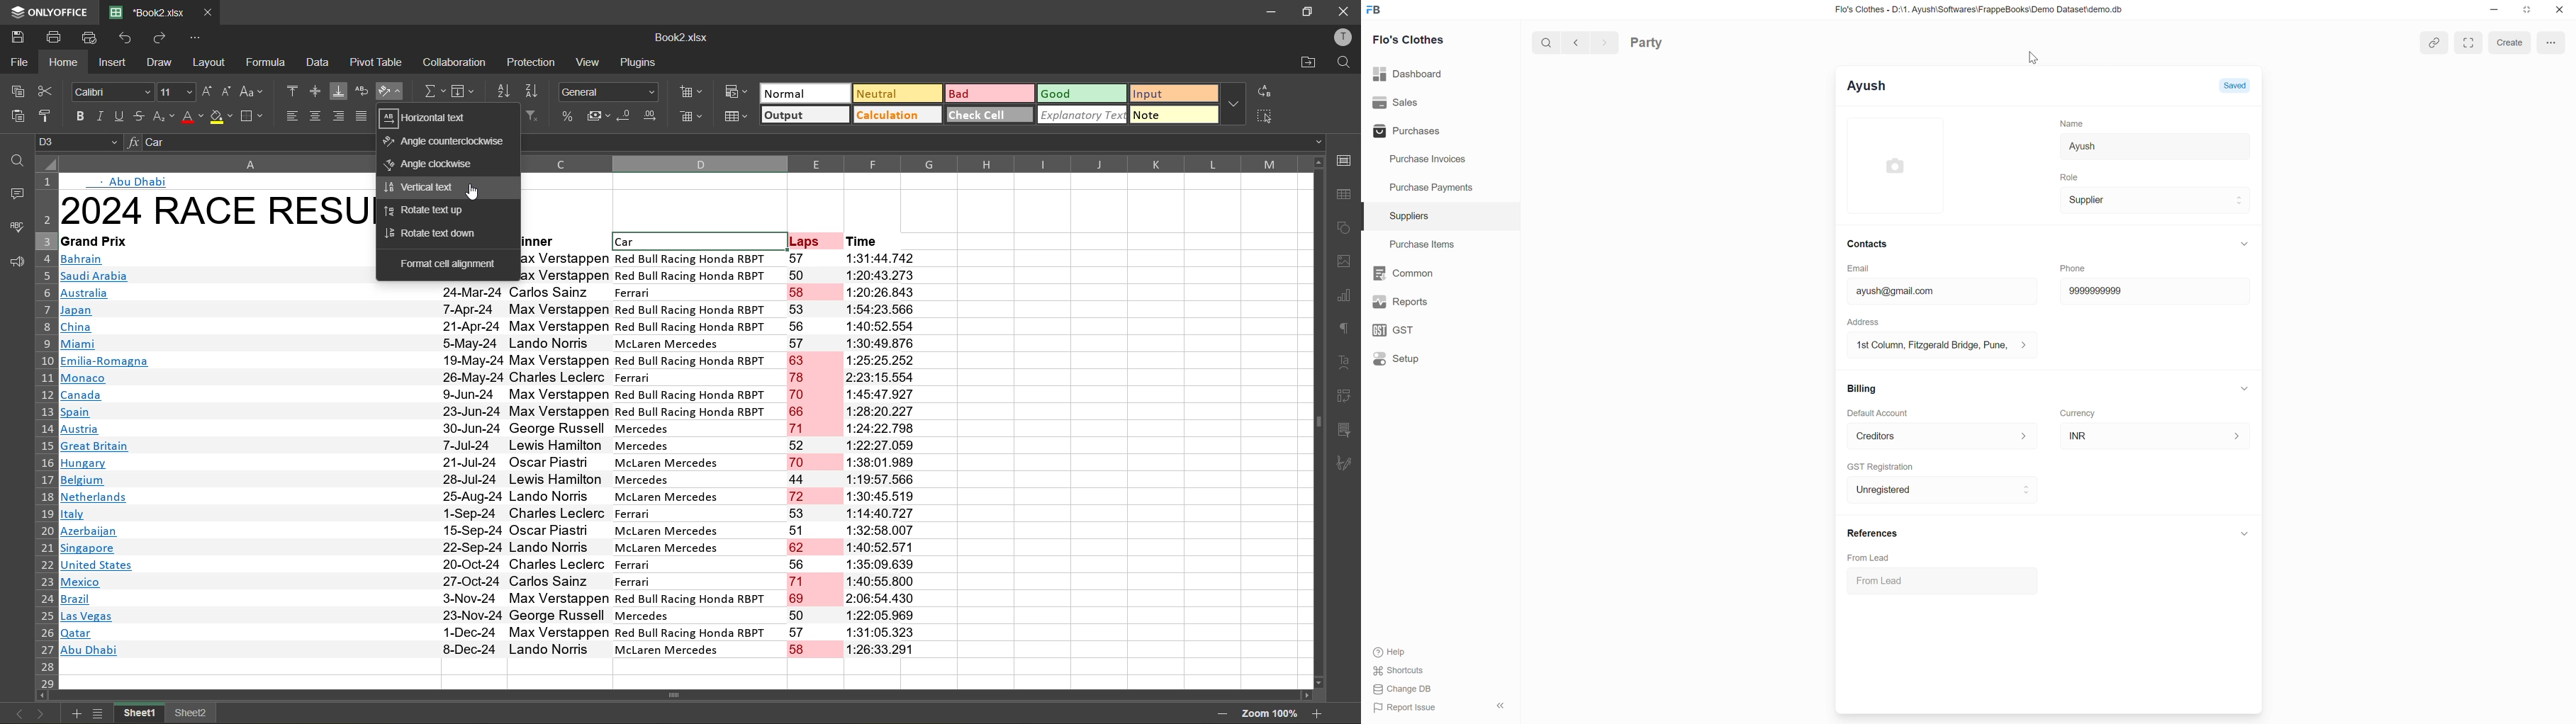 This screenshot has width=2576, height=728. What do you see at coordinates (448, 264) in the screenshot?
I see `format cell alignment` at bounding box center [448, 264].